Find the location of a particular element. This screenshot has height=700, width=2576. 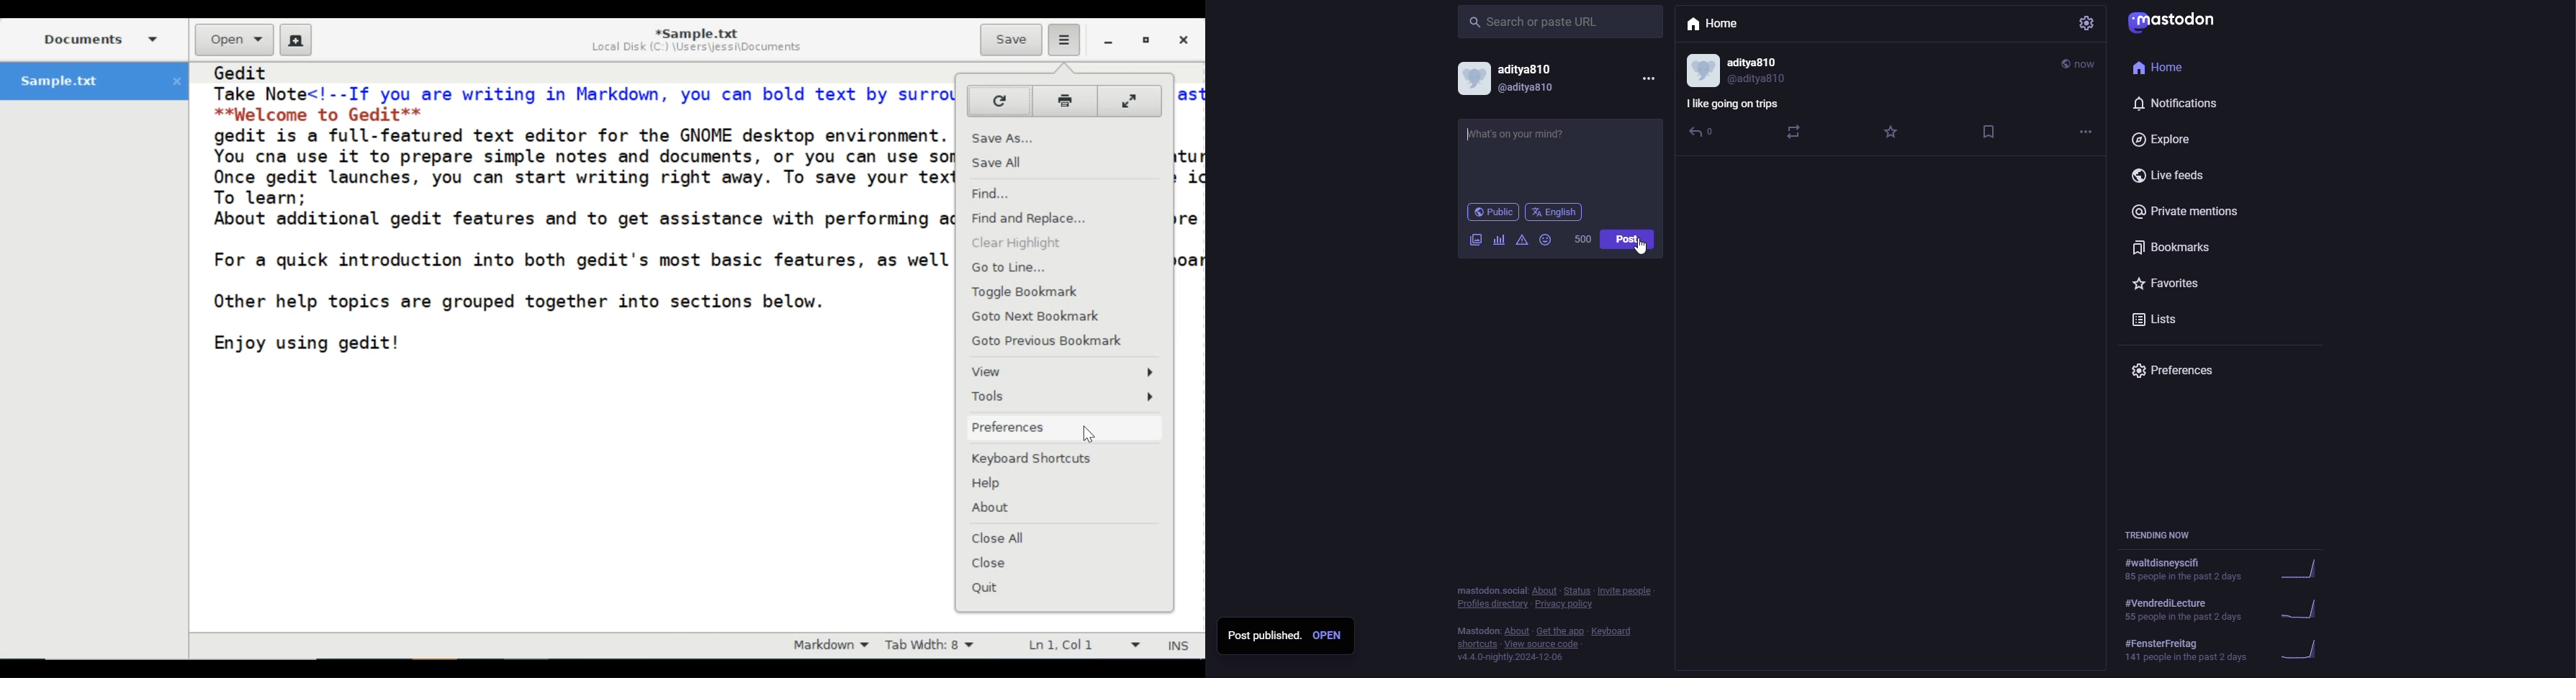

polls is located at coordinates (1499, 240).